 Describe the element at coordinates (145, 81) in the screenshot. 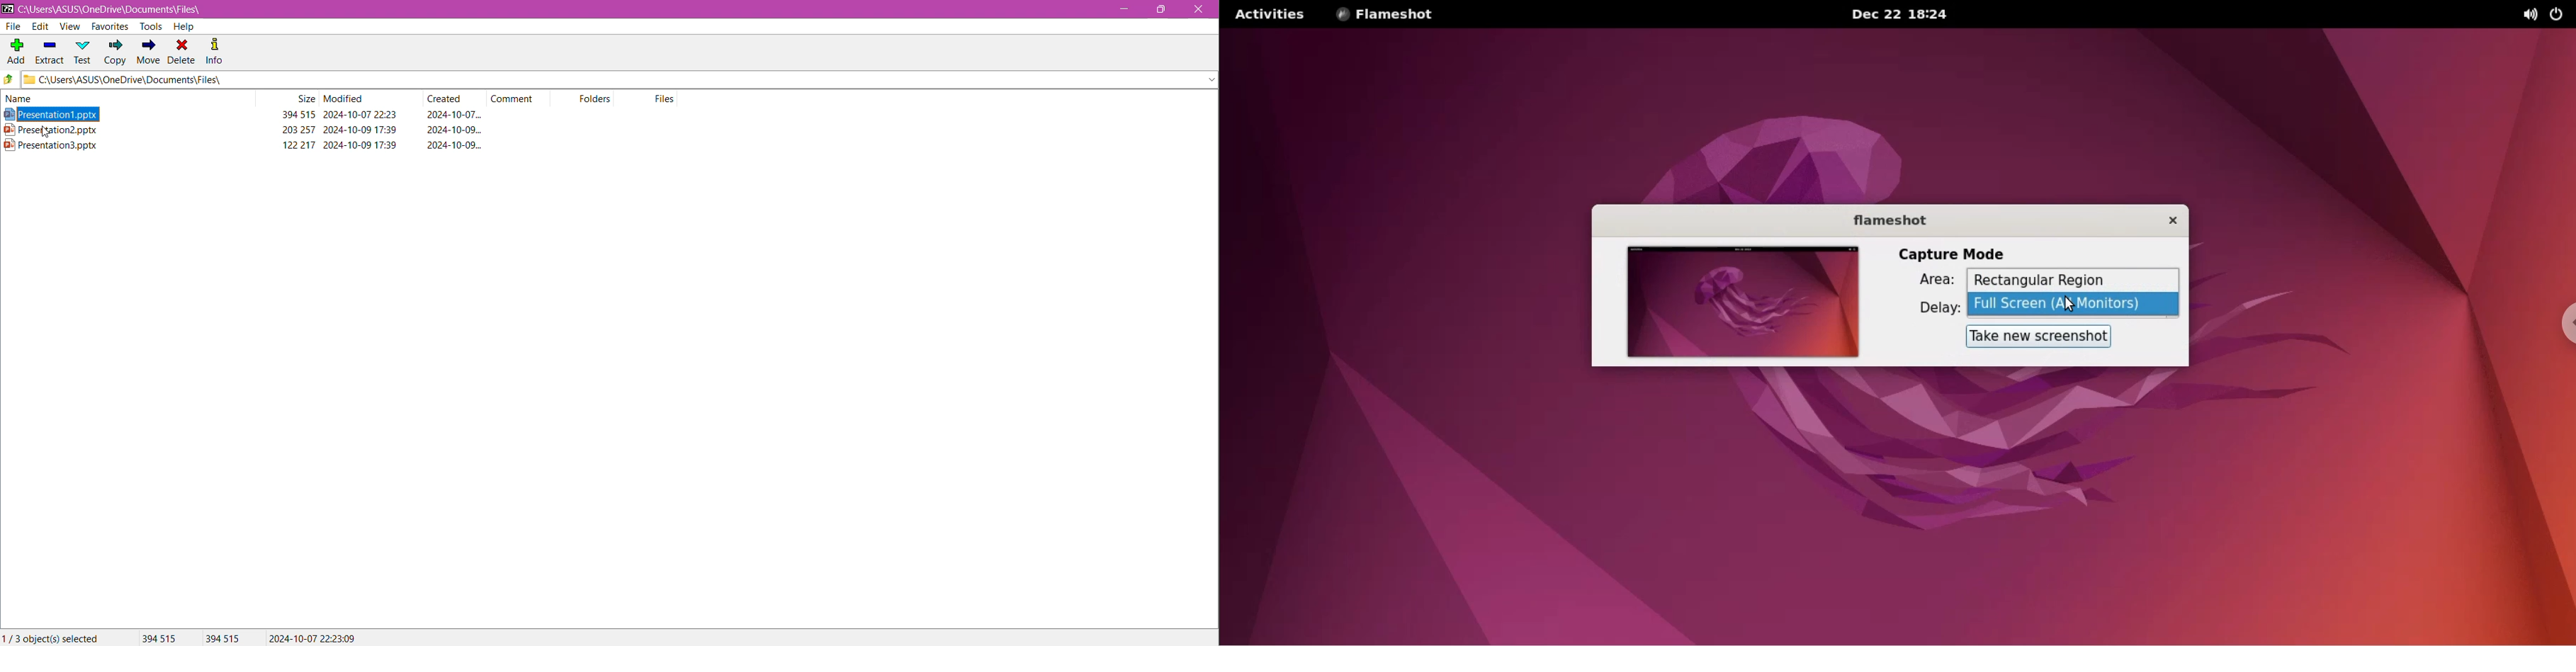

I see `C\Users\ASUS\OneDrive\Documents\Files\` at that location.